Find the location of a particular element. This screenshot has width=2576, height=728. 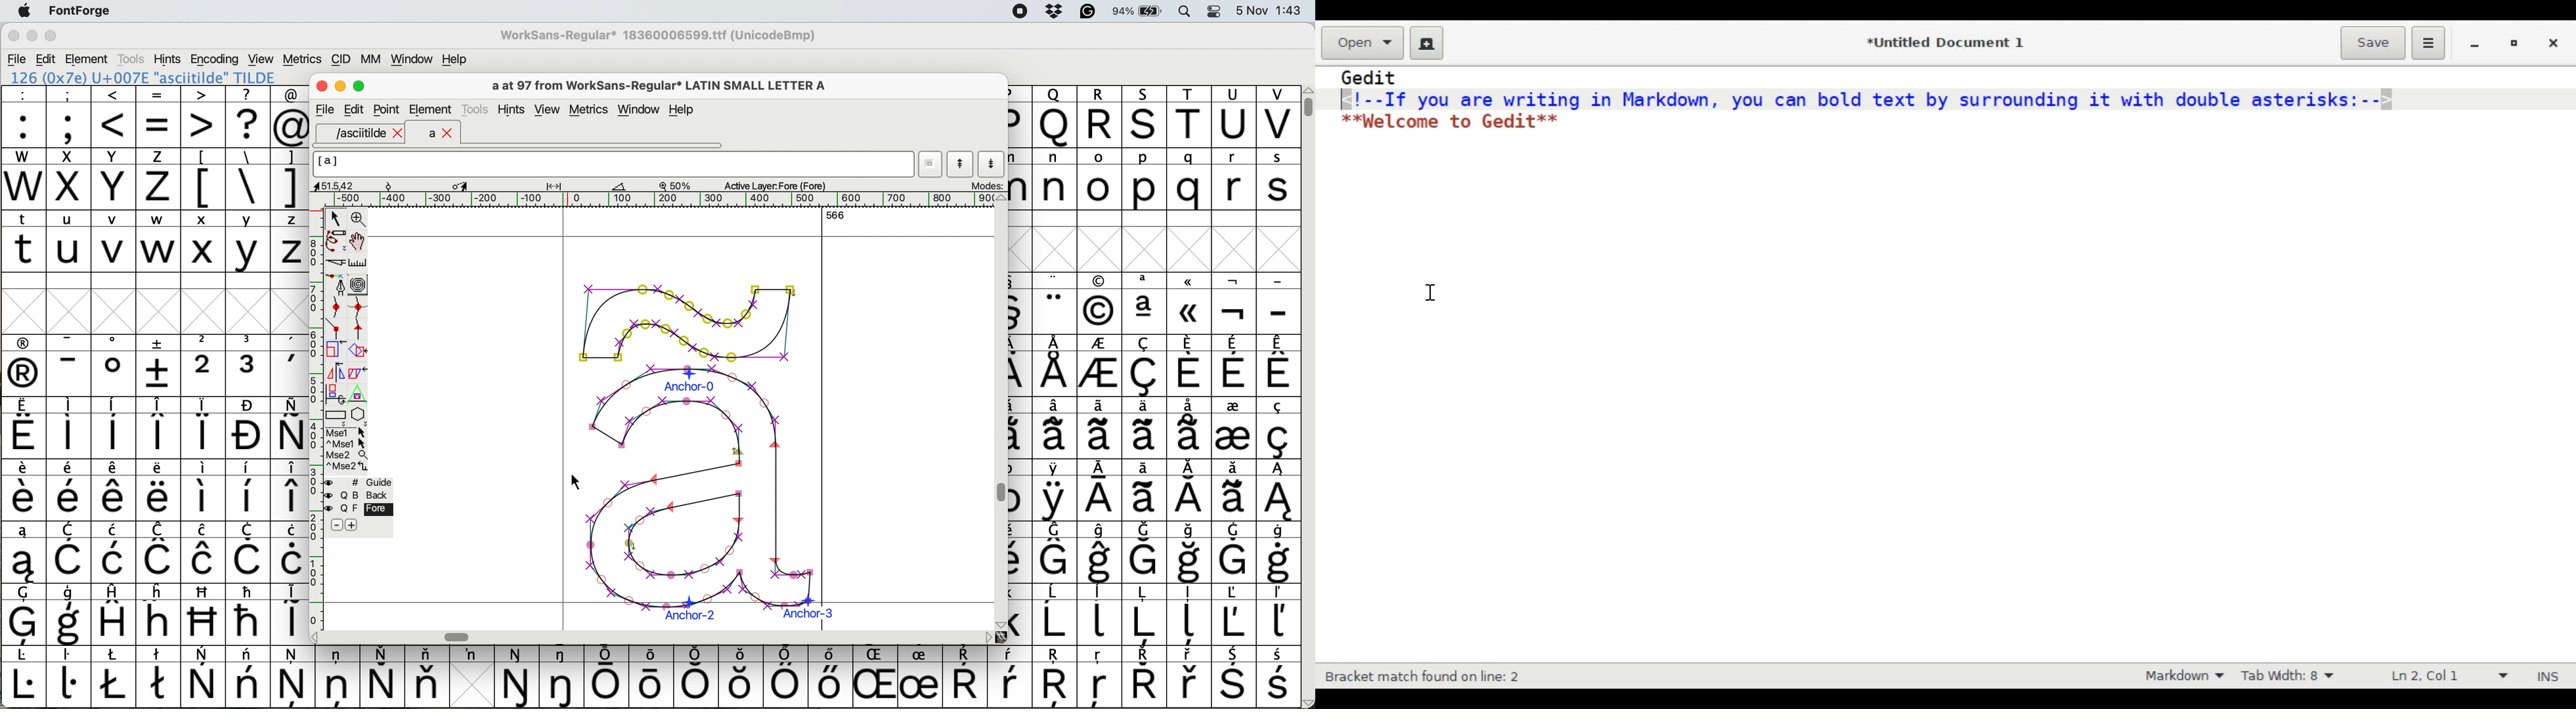

symbol is located at coordinates (24, 366).